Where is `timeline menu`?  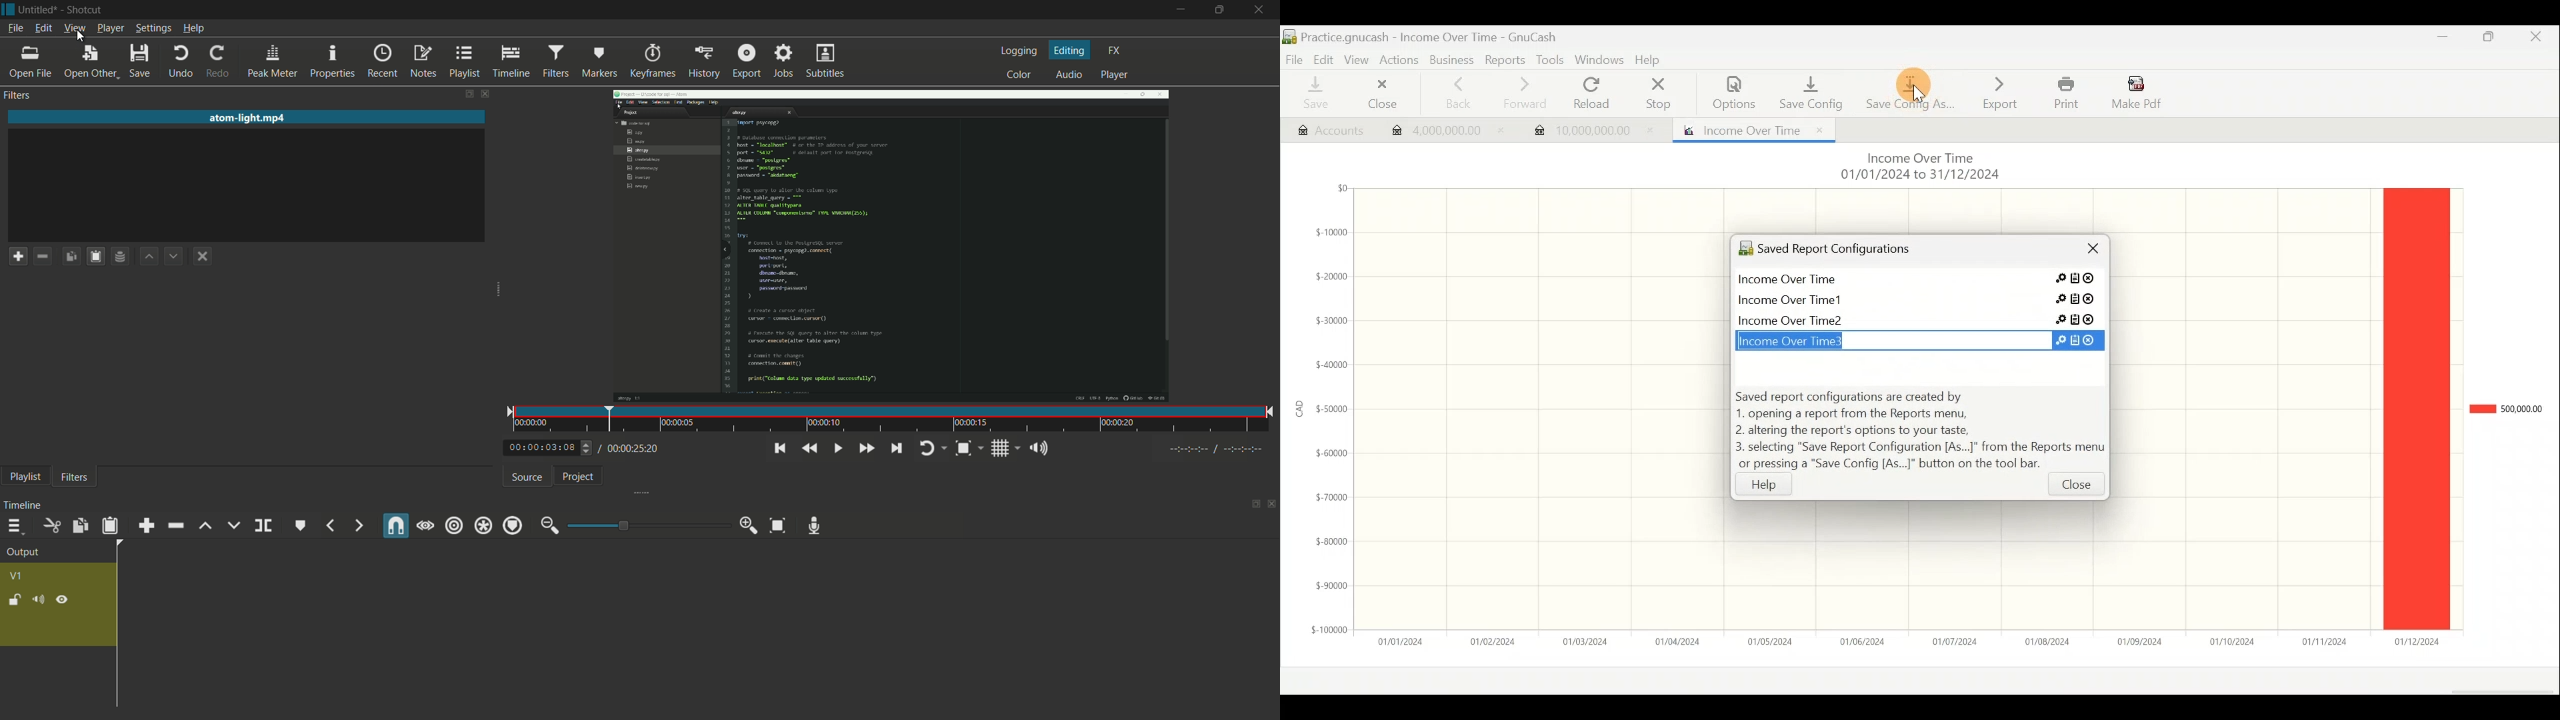 timeline menu is located at coordinates (13, 526).